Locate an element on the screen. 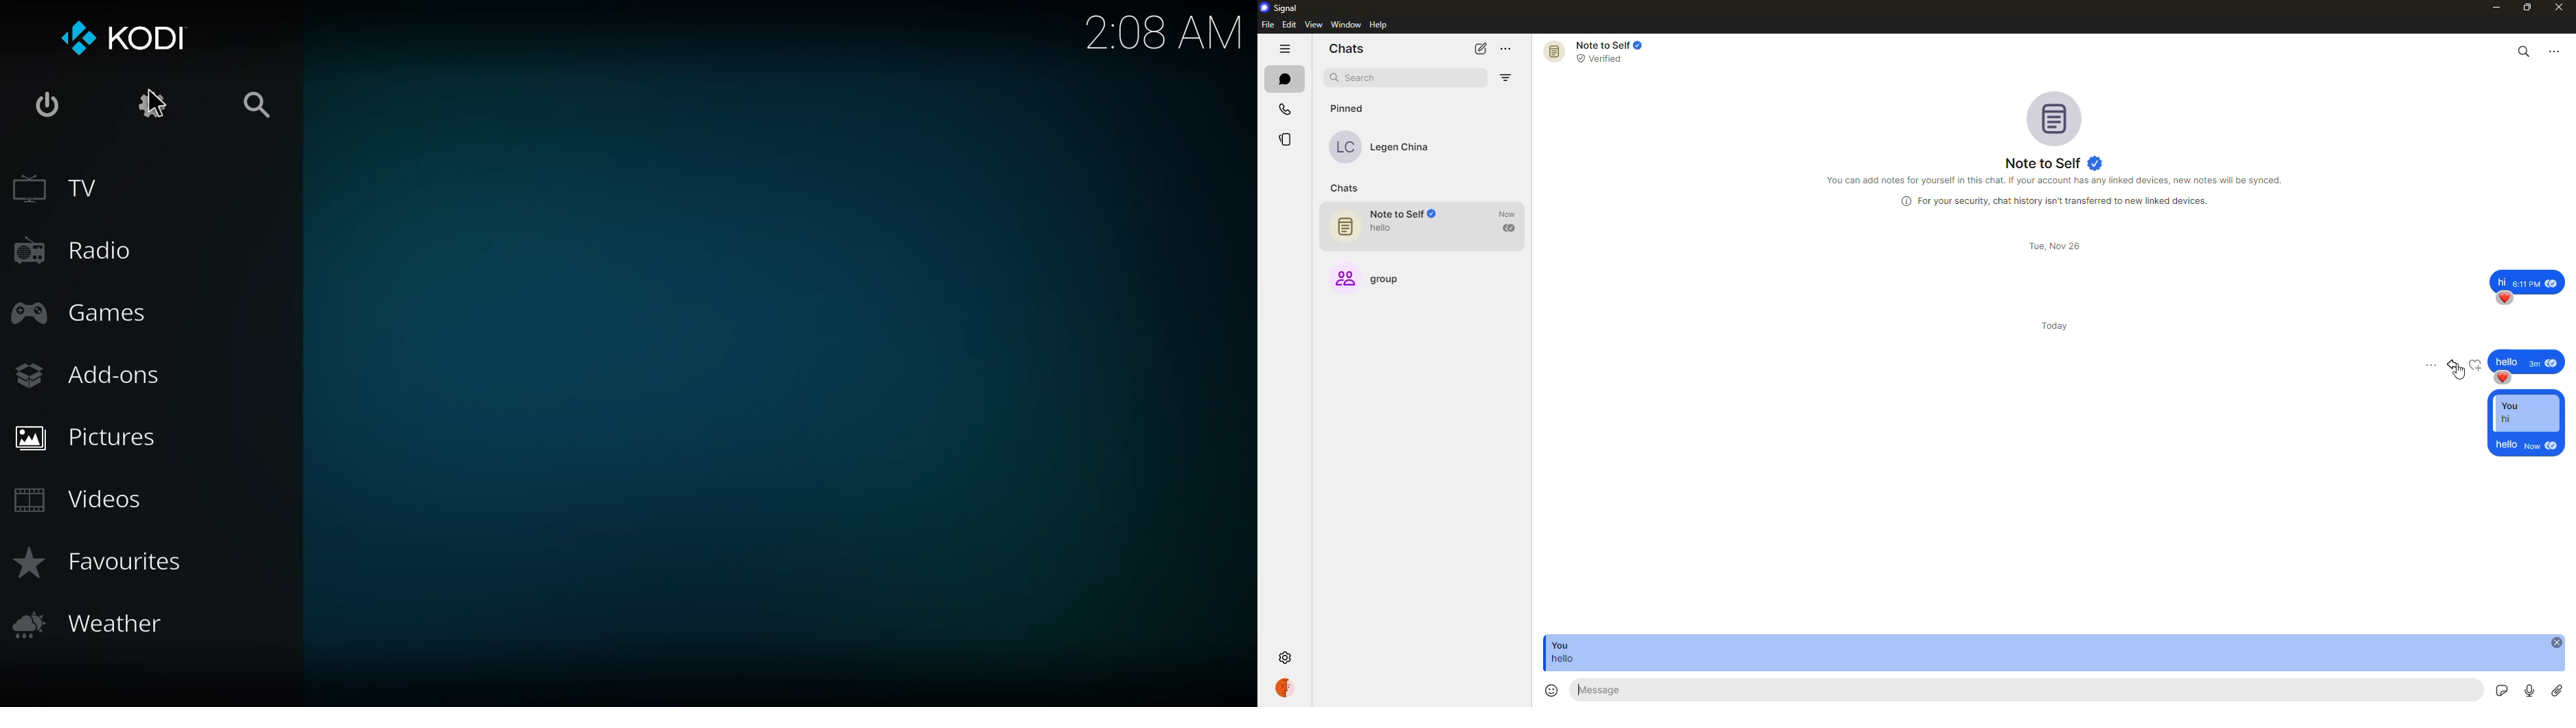 Image resolution: width=2576 pixels, height=728 pixels. hello is located at coordinates (1612, 690).